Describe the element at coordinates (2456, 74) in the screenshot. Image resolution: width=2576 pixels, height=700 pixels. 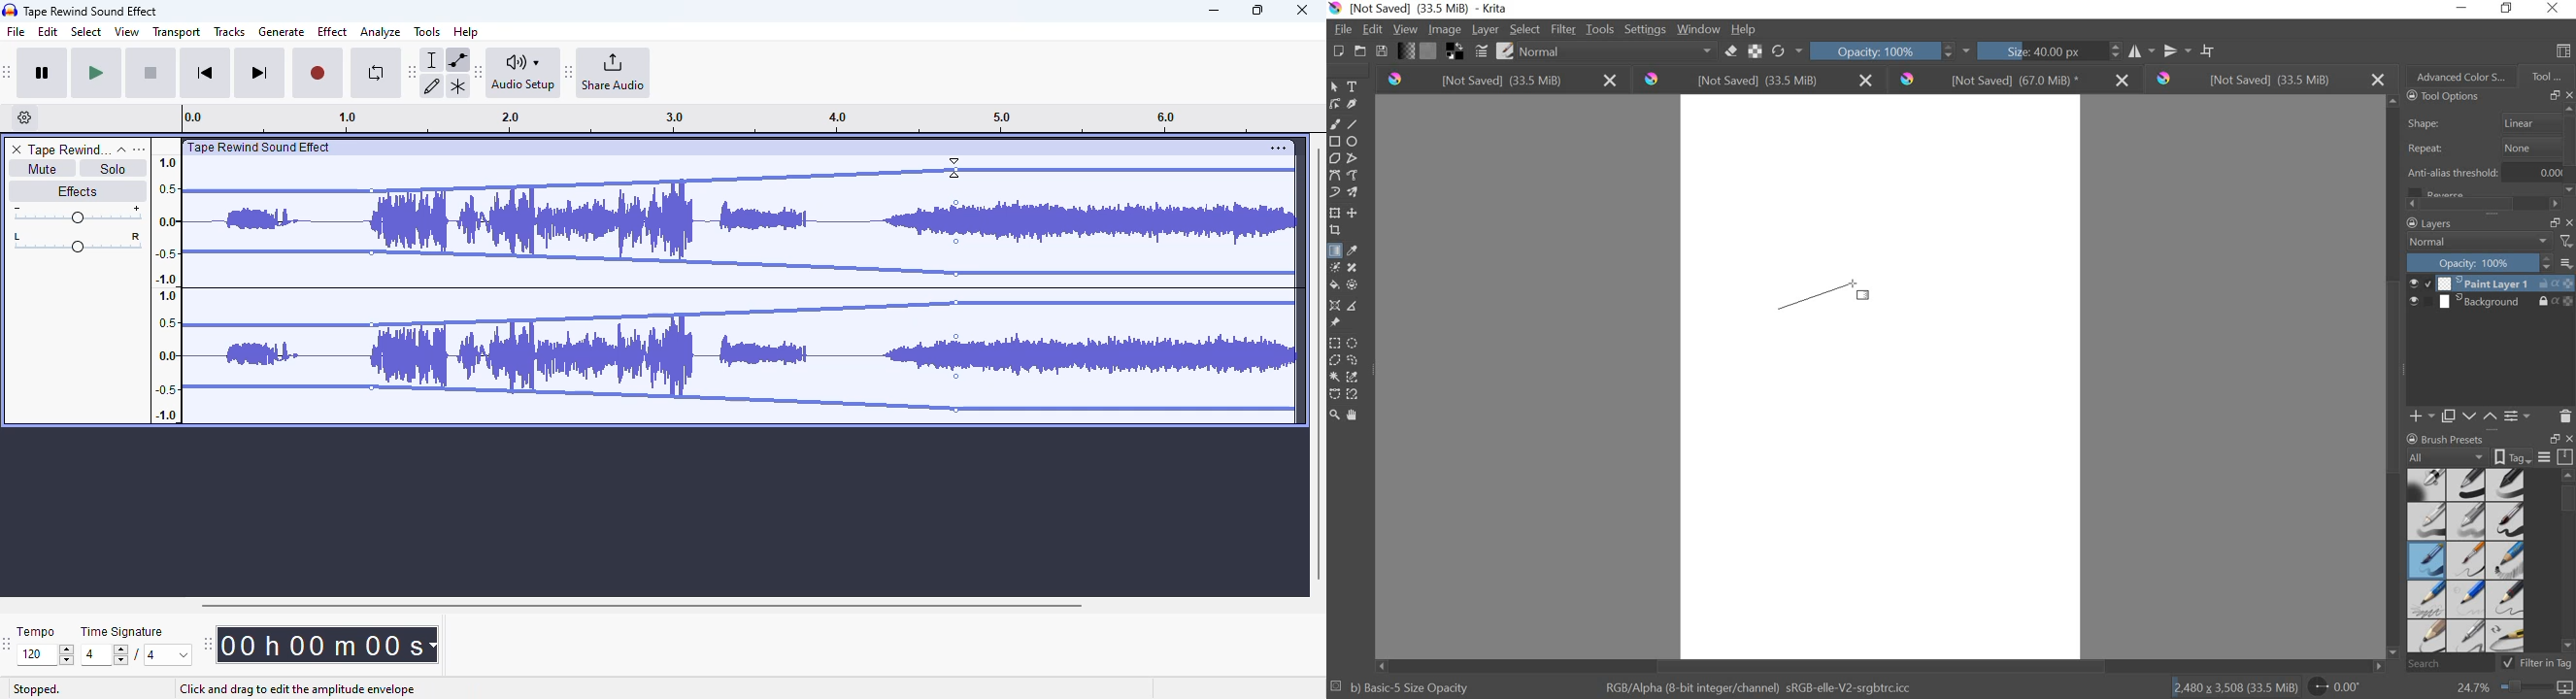
I see `ADVANCED COLOR SELECTION` at that location.